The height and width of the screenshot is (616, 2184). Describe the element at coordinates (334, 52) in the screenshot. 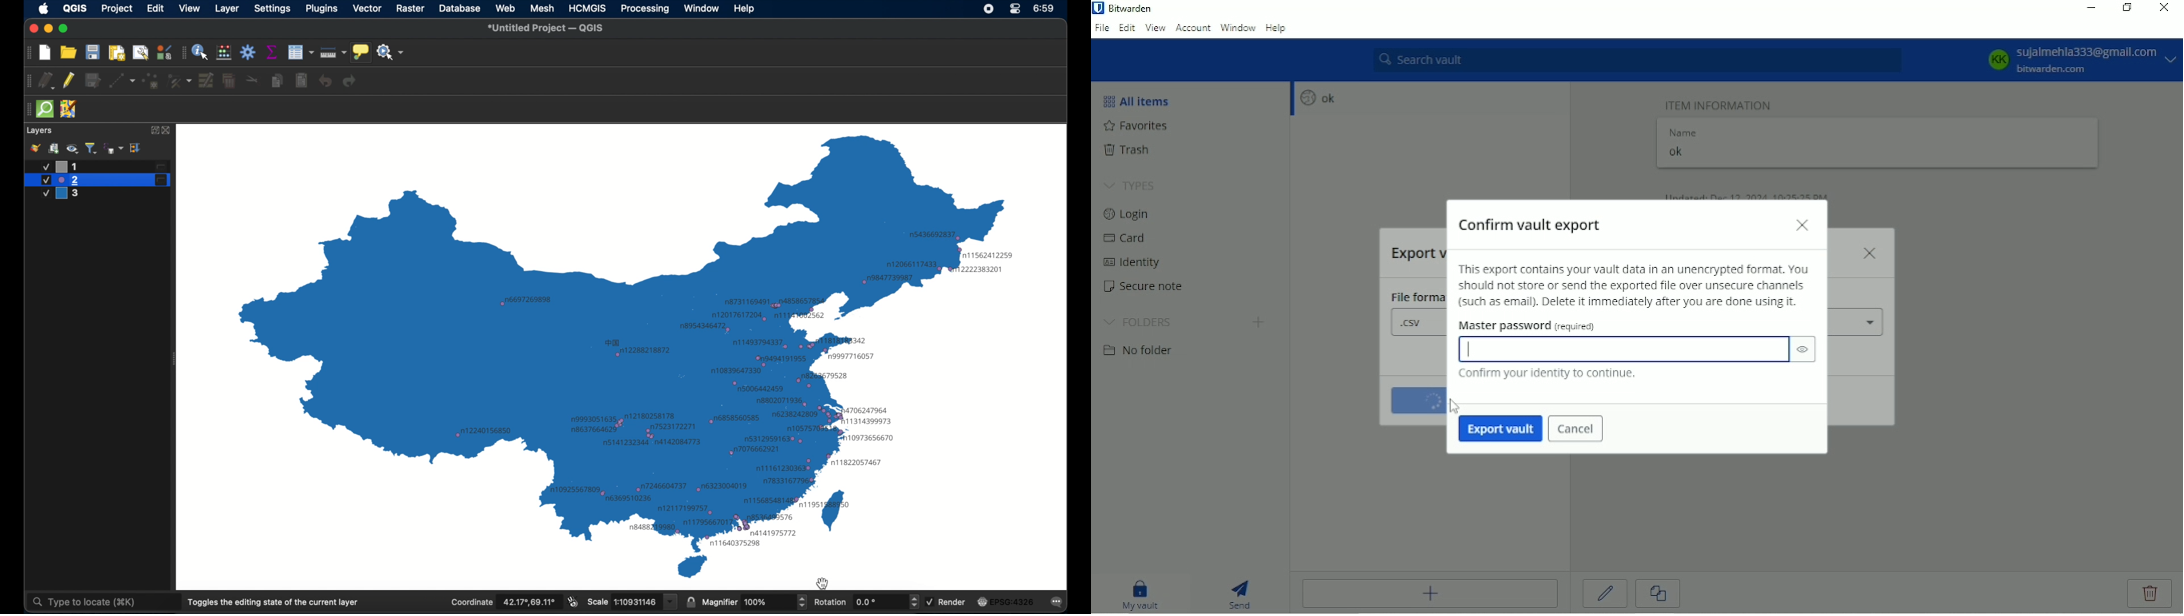

I see `measure line` at that location.